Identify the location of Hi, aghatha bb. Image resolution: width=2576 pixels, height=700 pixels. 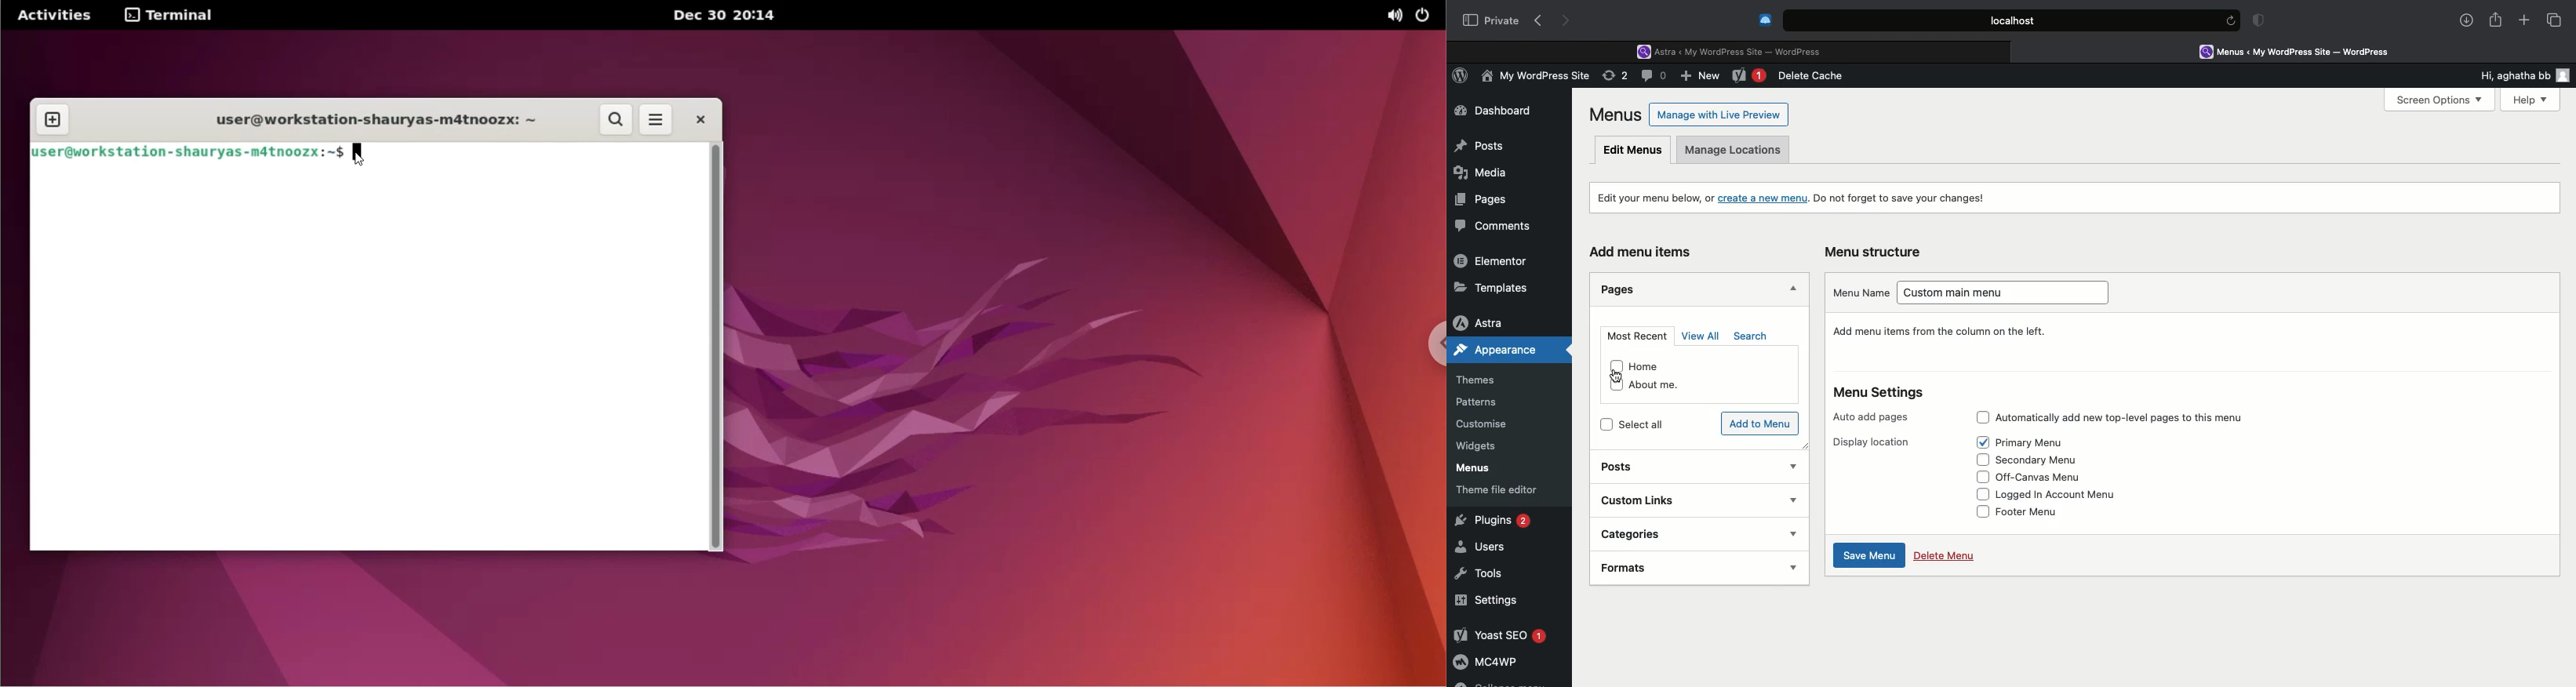
(2507, 73).